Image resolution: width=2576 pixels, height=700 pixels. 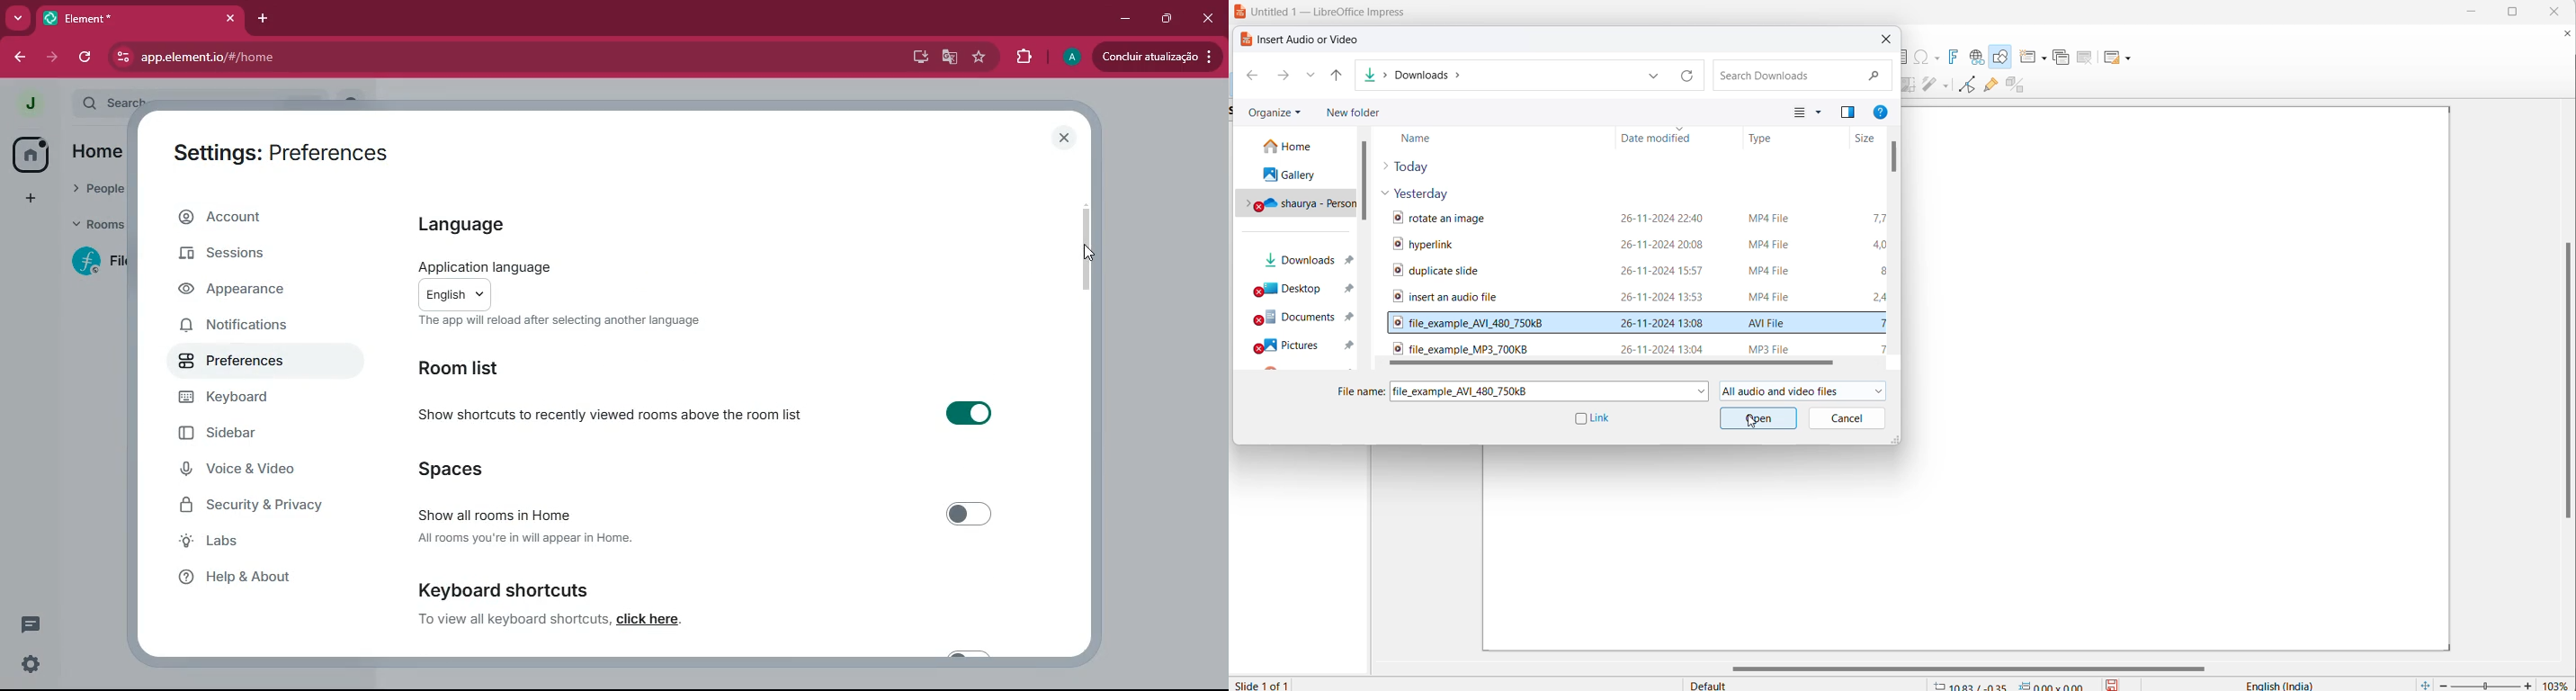 I want to click on documents, so click(x=1297, y=316).